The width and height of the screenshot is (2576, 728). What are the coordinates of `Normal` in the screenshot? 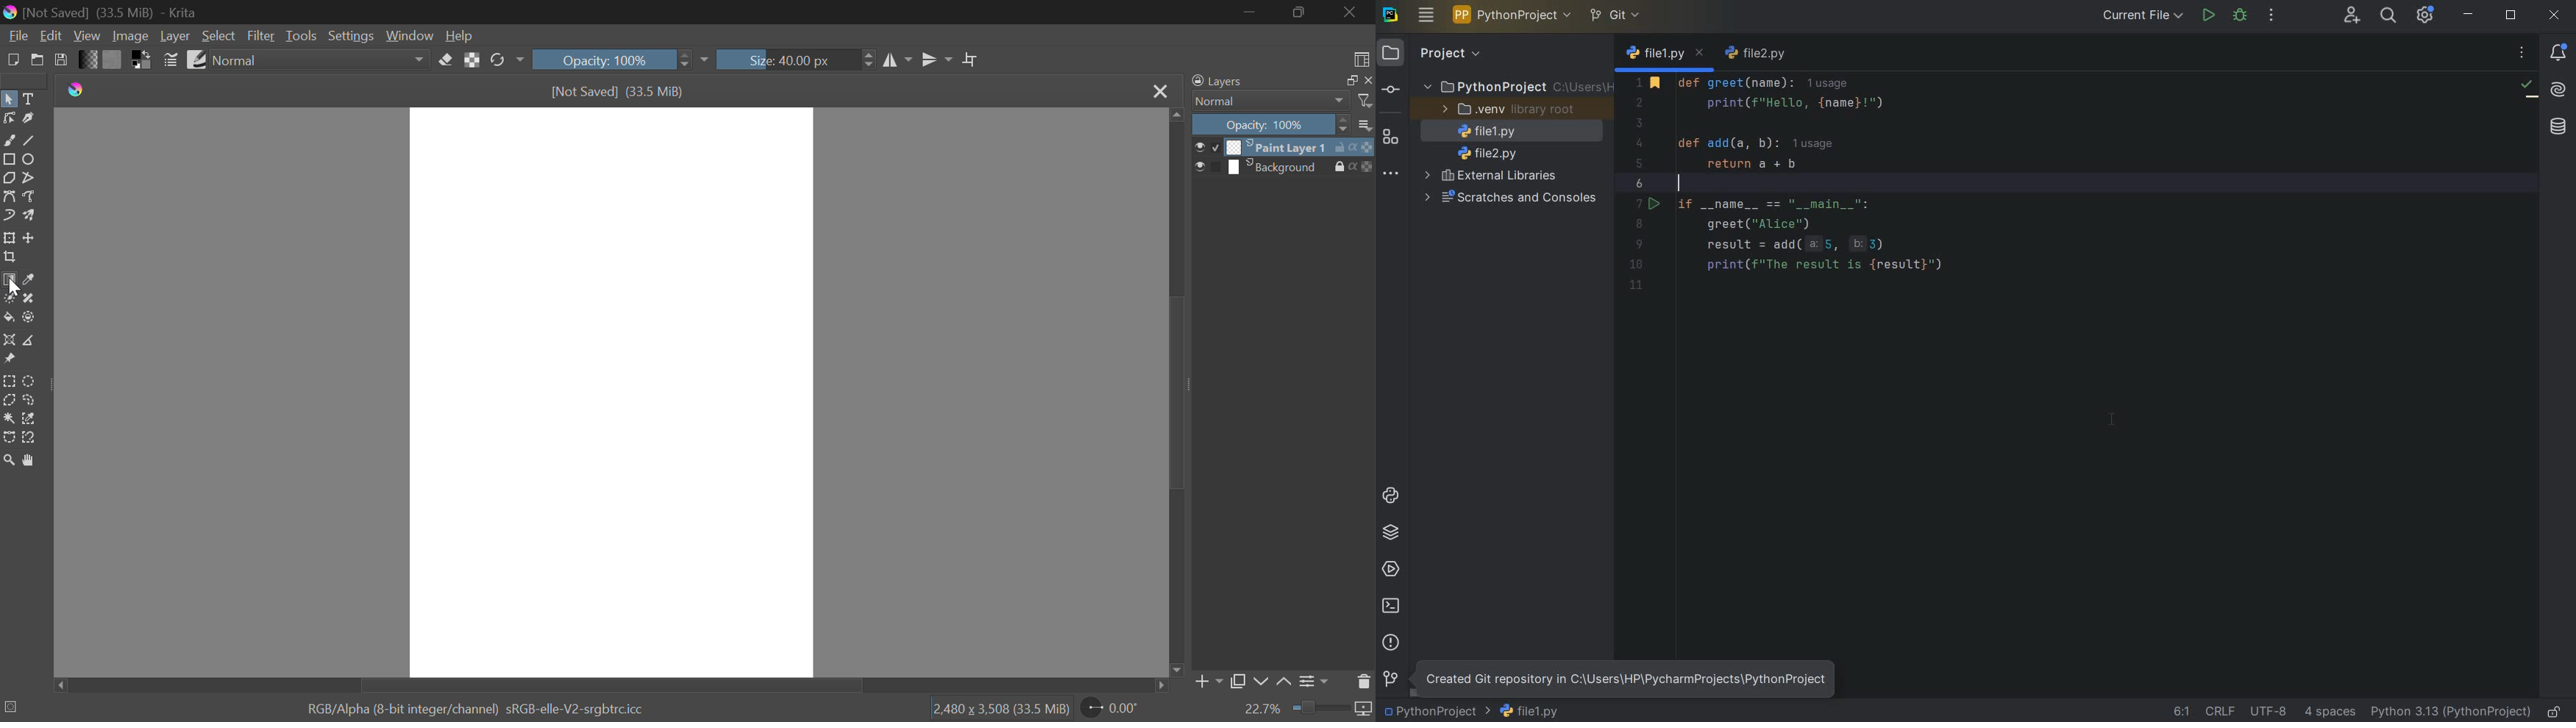 It's located at (322, 60).